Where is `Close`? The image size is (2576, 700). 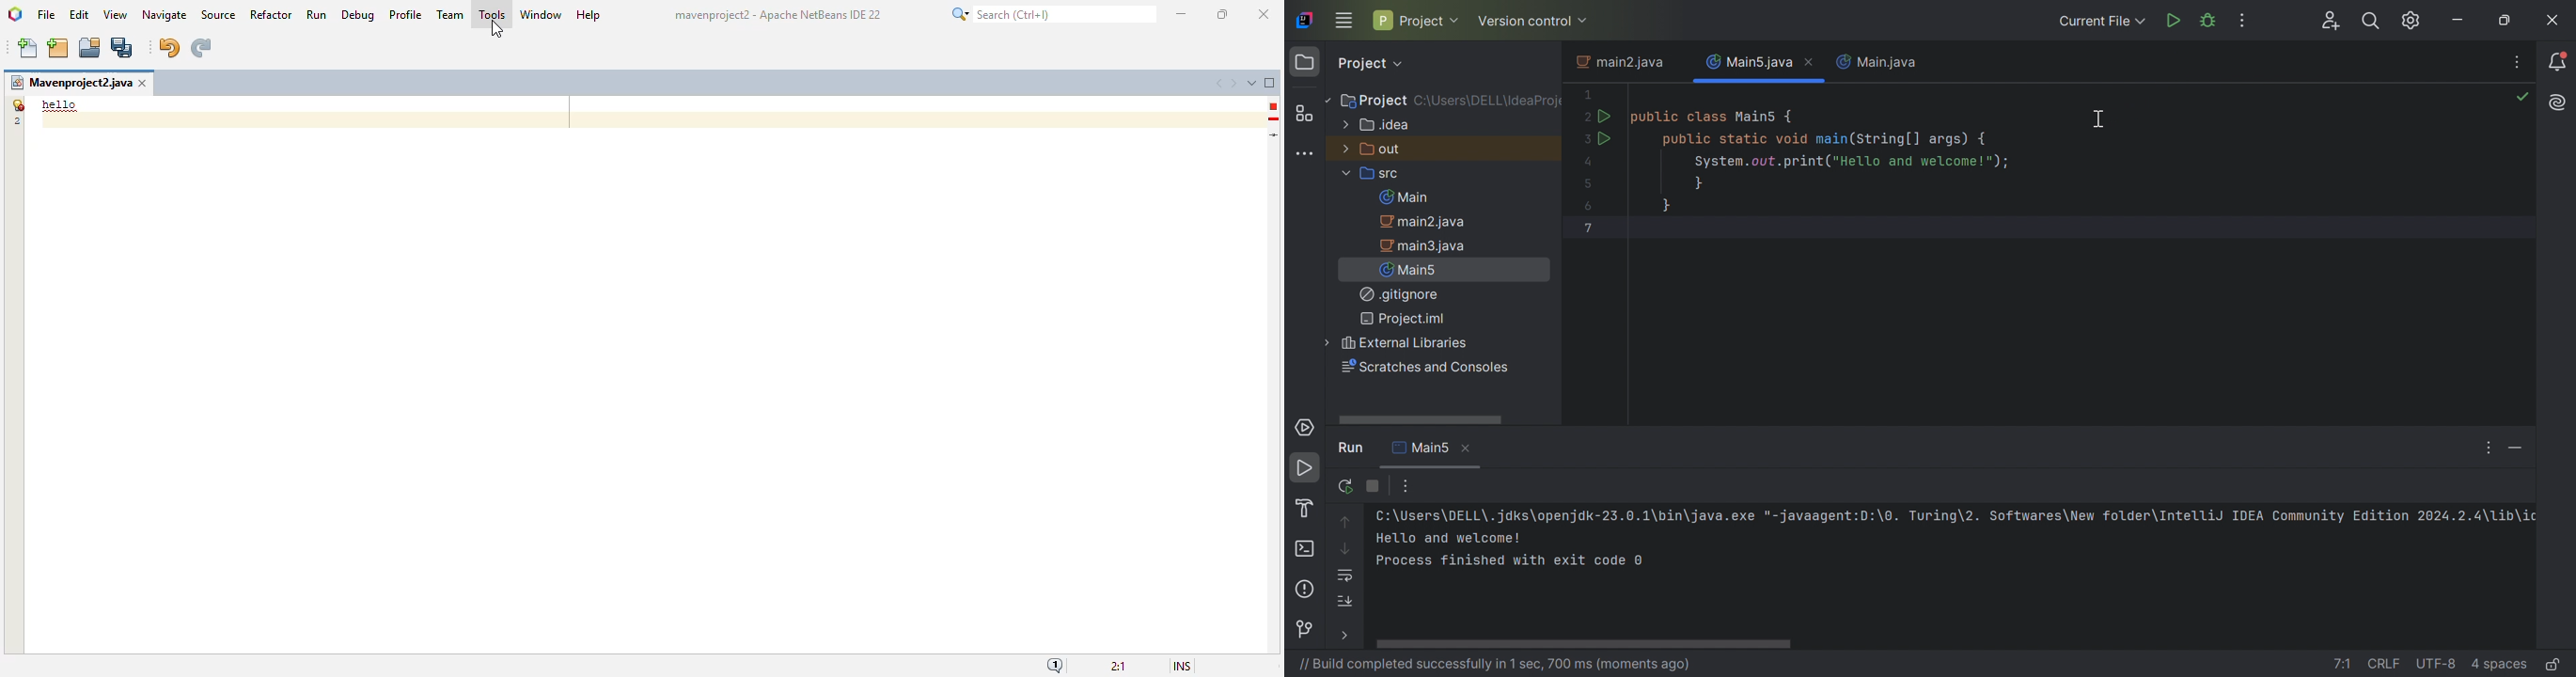 Close is located at coordinates (1814, 63).